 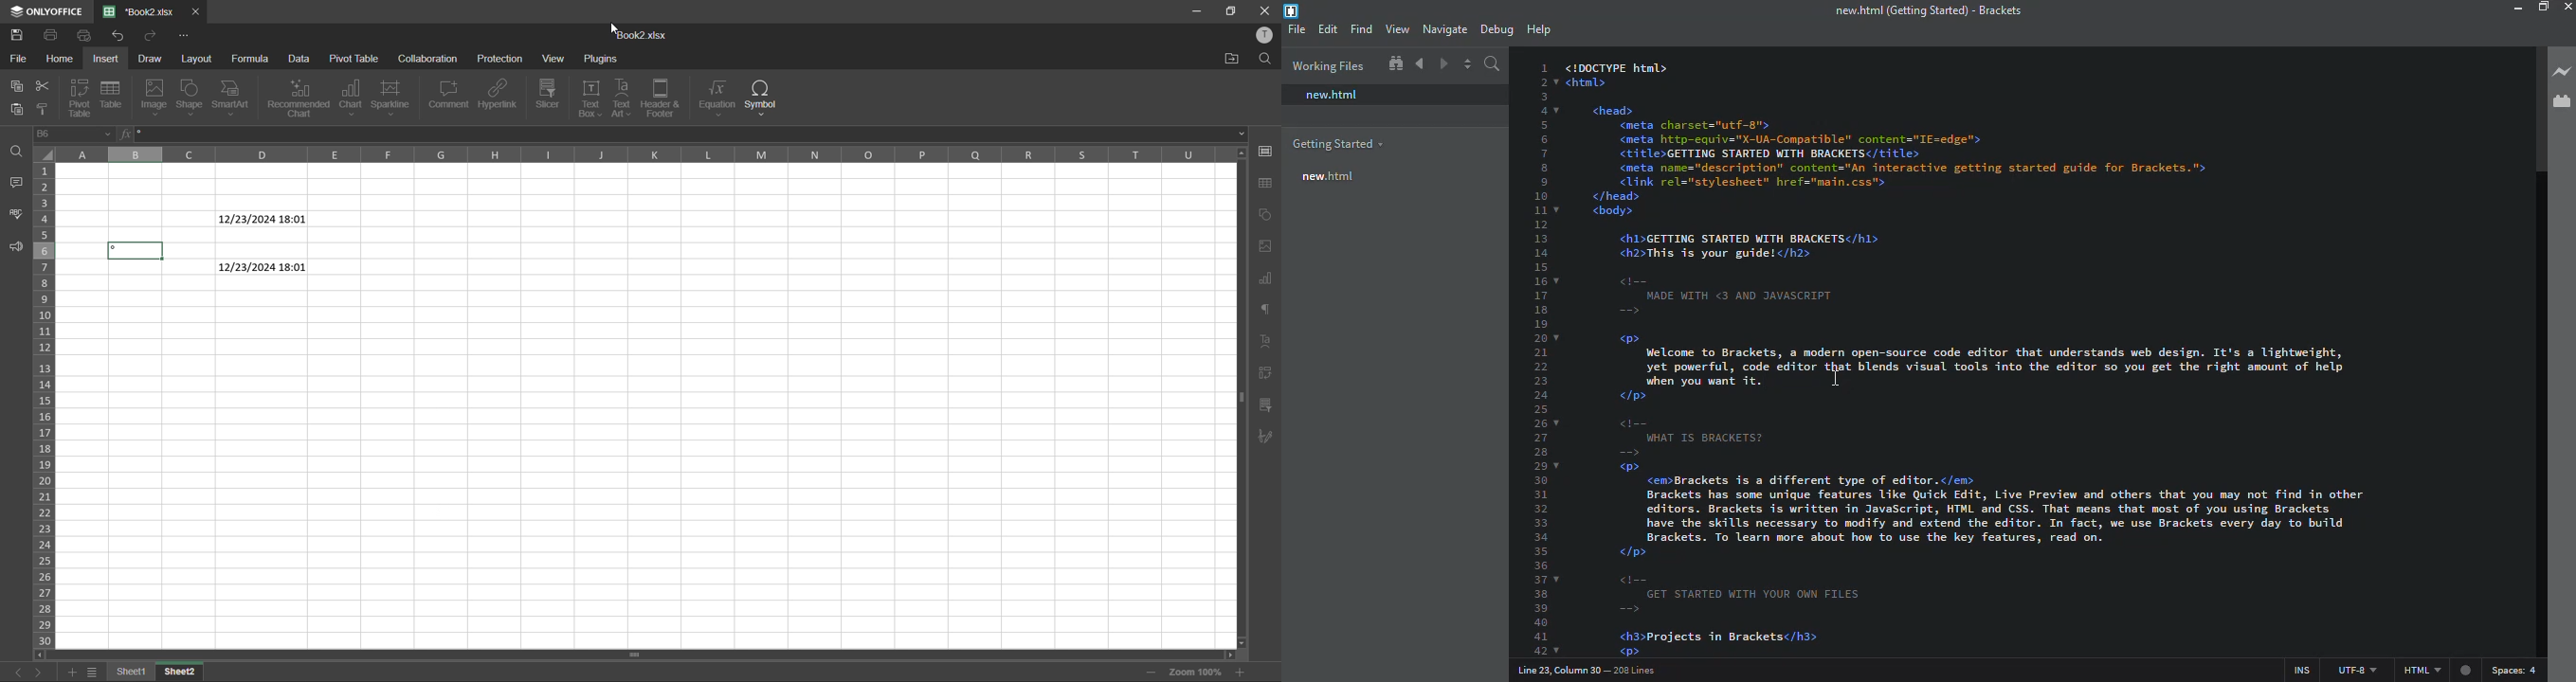 I want to click on book2.xlsx, so click(x=138, y=13).